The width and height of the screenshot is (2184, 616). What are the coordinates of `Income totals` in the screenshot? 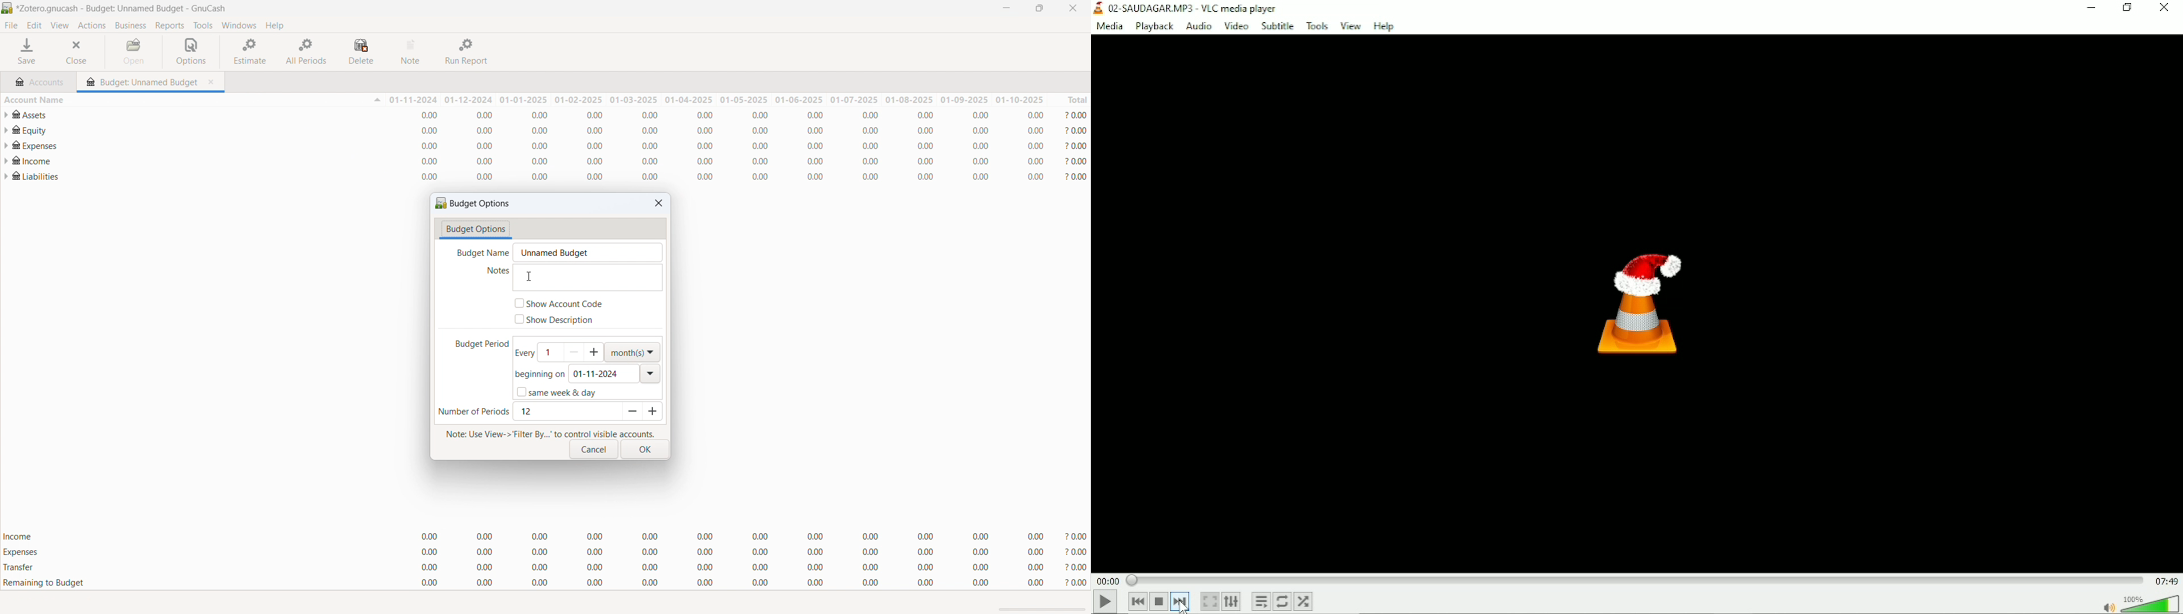 It's located at (546, 537).